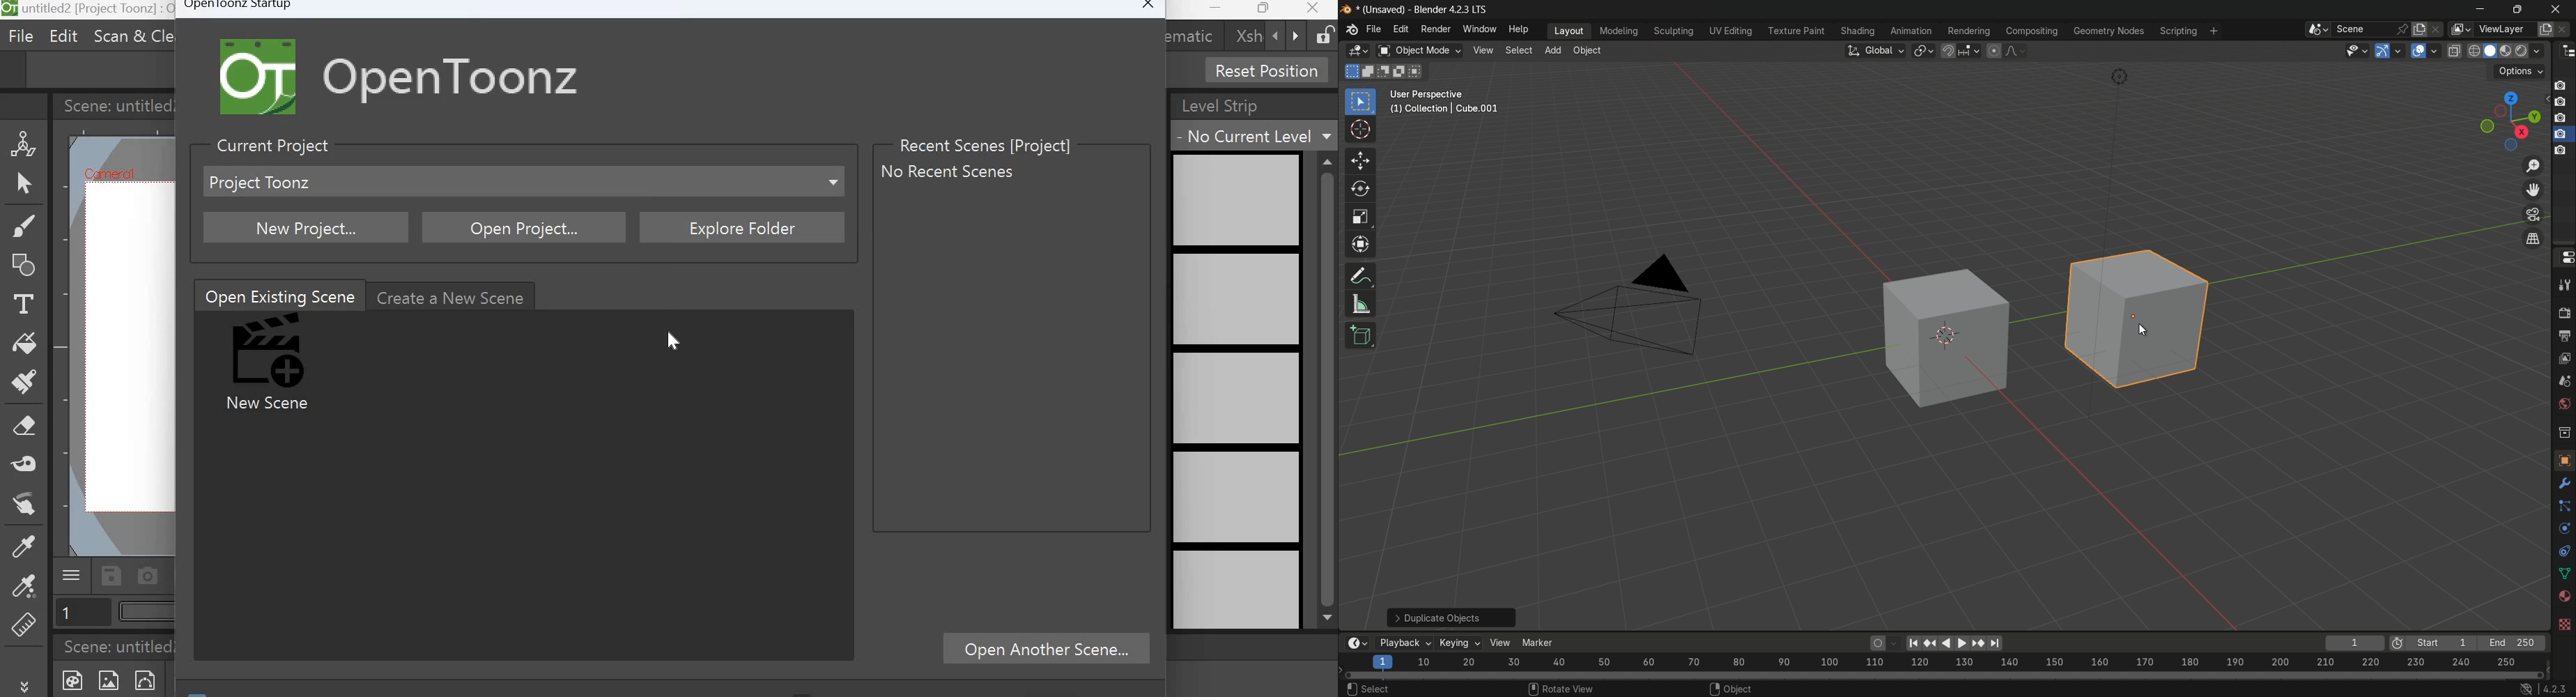 This screenshot has height=700, width=2576. I want to click on project, so click(260, 182).